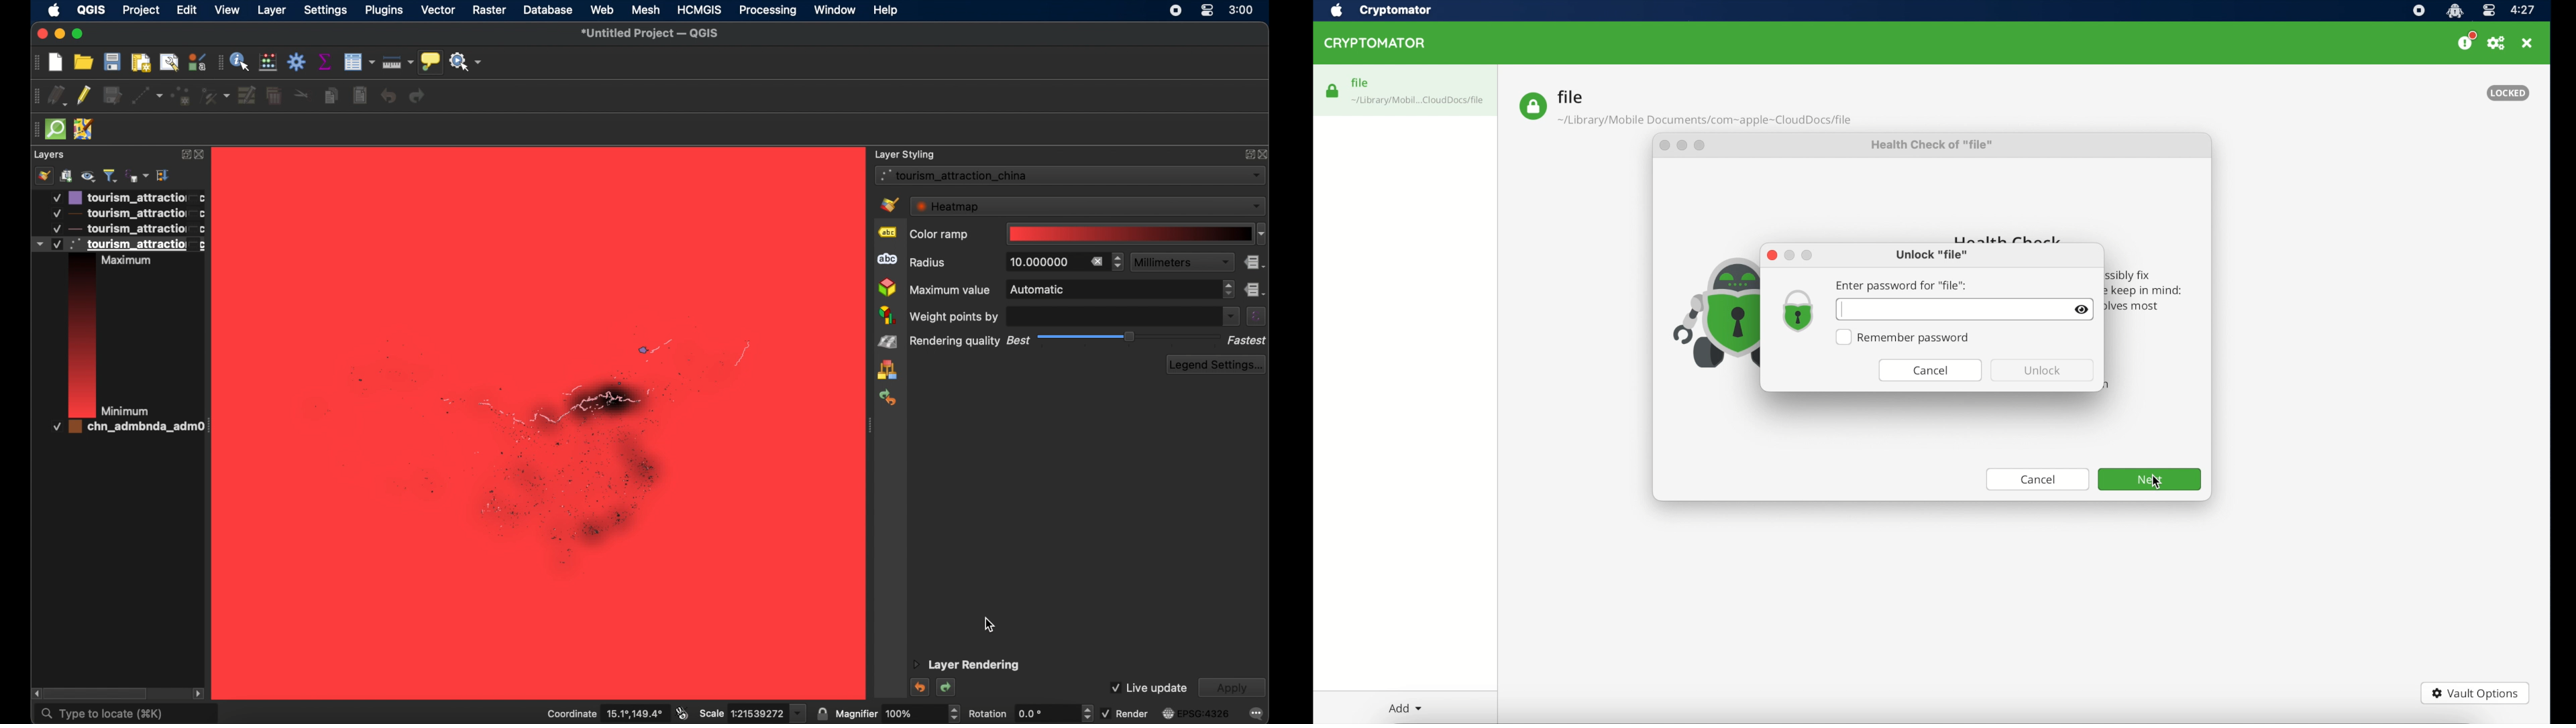 Image resolution: width=2576 pixels, height=728 pixels. What do you see at coordinates (60, 34) in the screenshot?
I see `minimize` at bounding box center [60, 34].